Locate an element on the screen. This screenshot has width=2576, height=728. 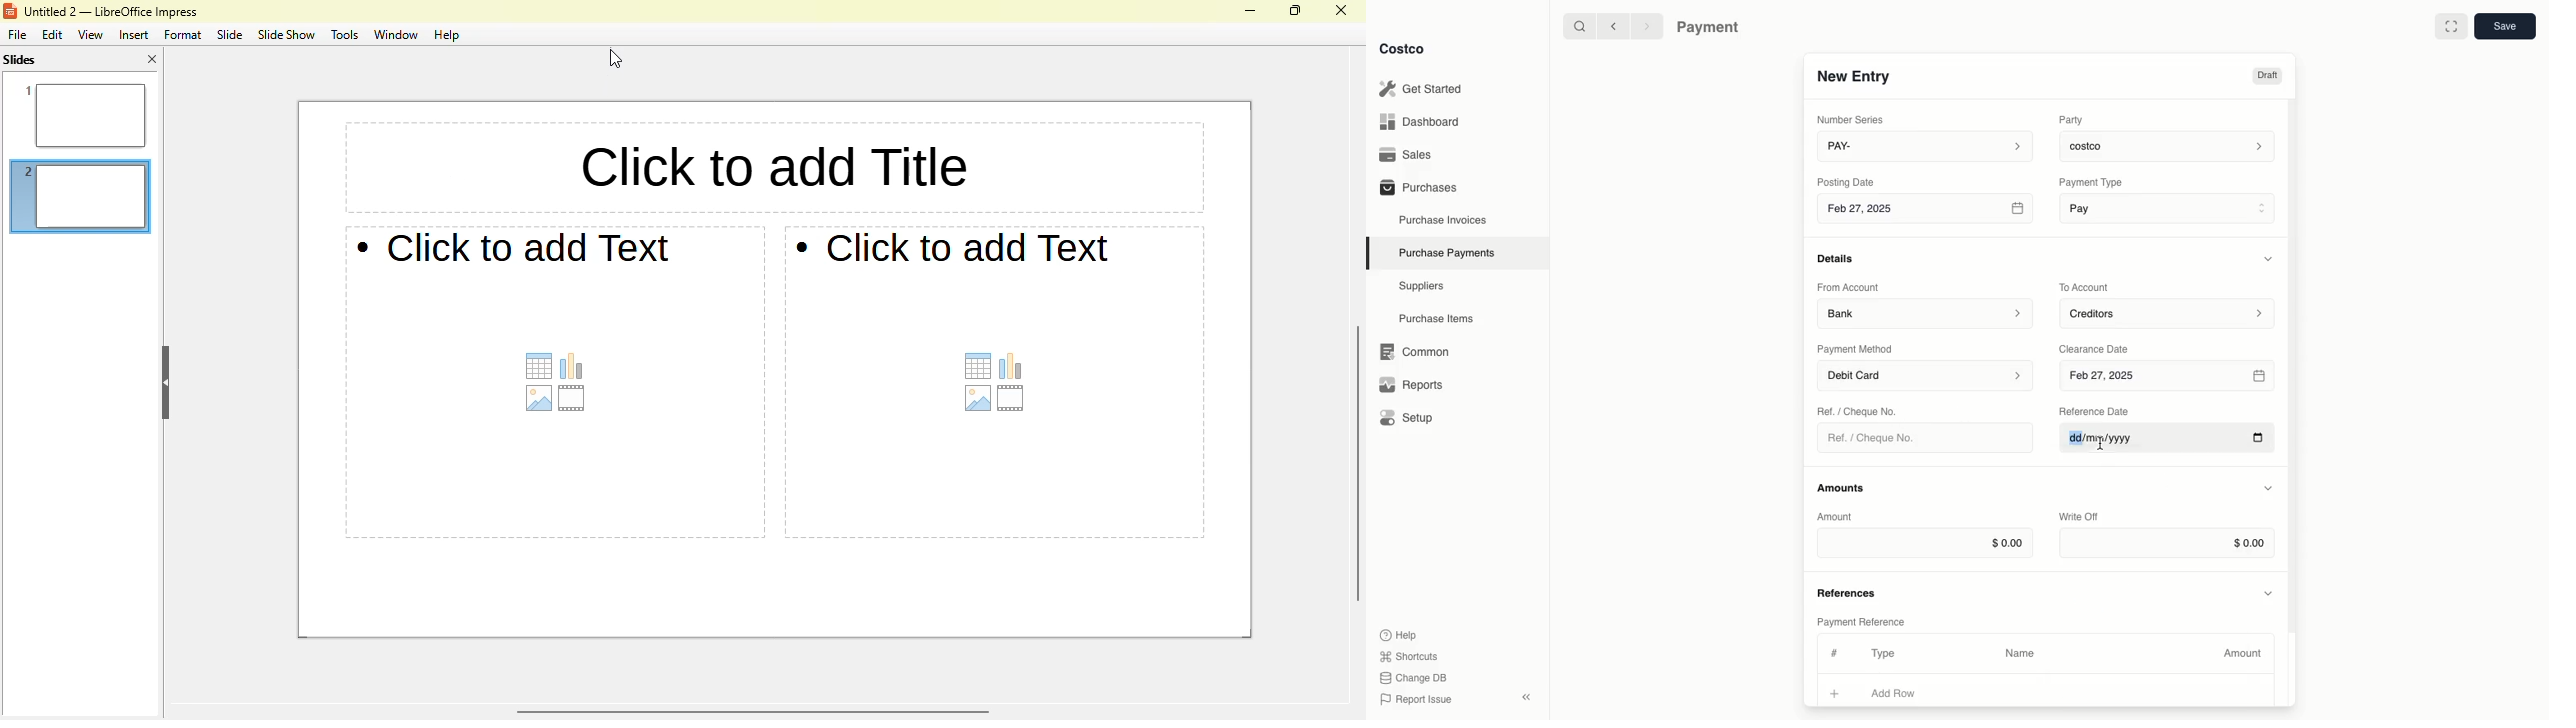
Payment Method is located at coordinates (1857, 348).